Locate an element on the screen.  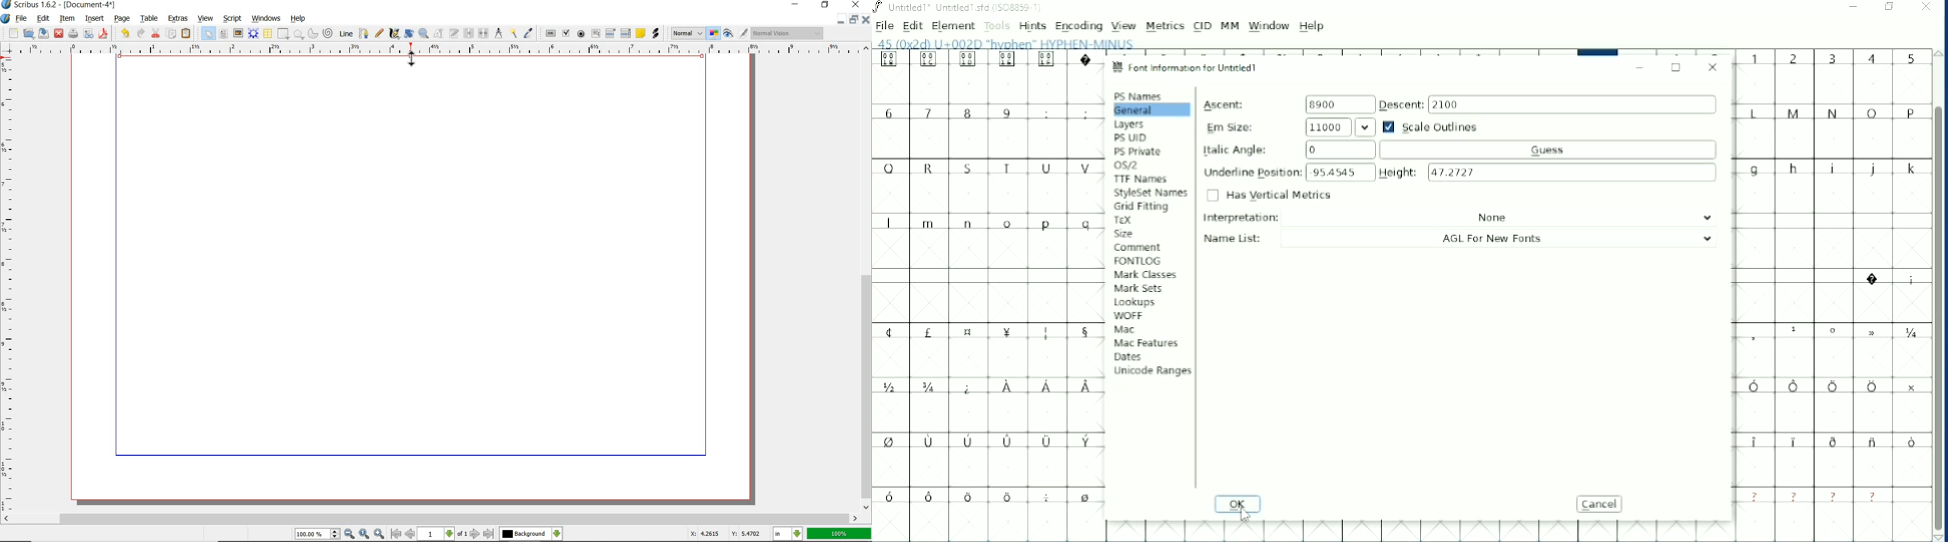
table is located at coordinates (150, 19).